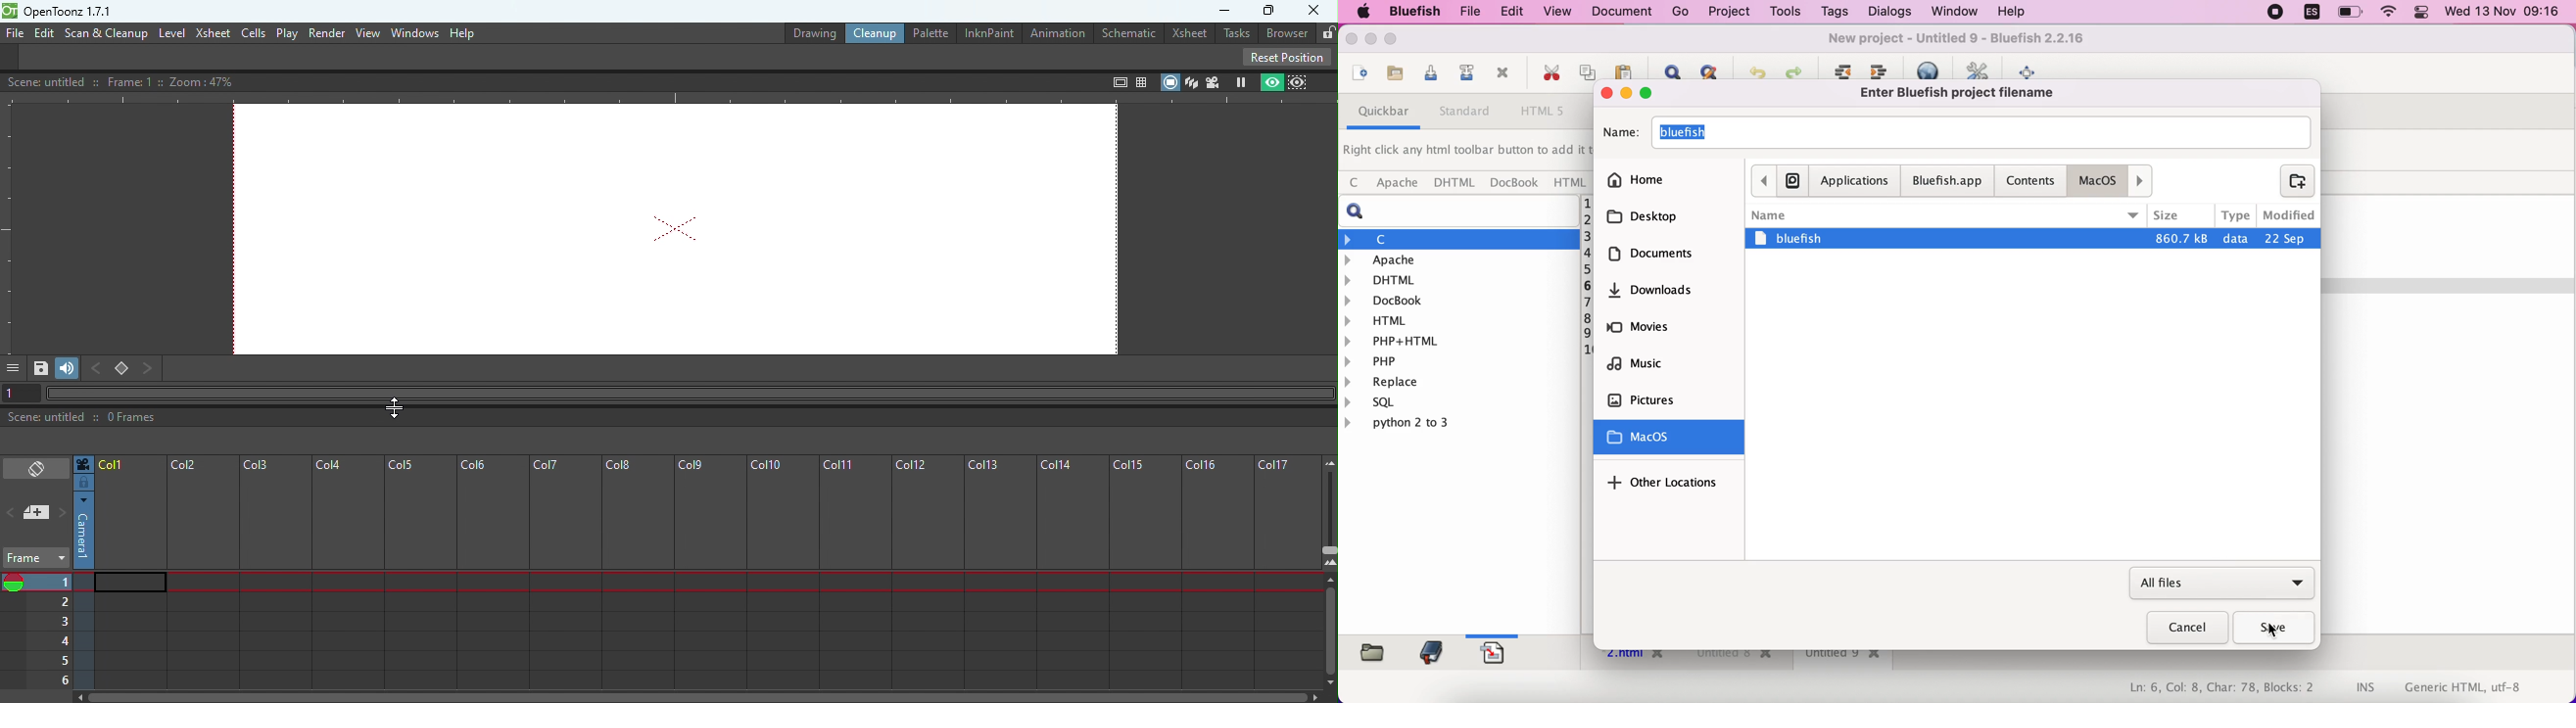 The image size is (2576, 728). What do you see at coordinates (107, 34) in the screenshot?
I see `Scan & Cleanup` at bounding box center [107, 34].